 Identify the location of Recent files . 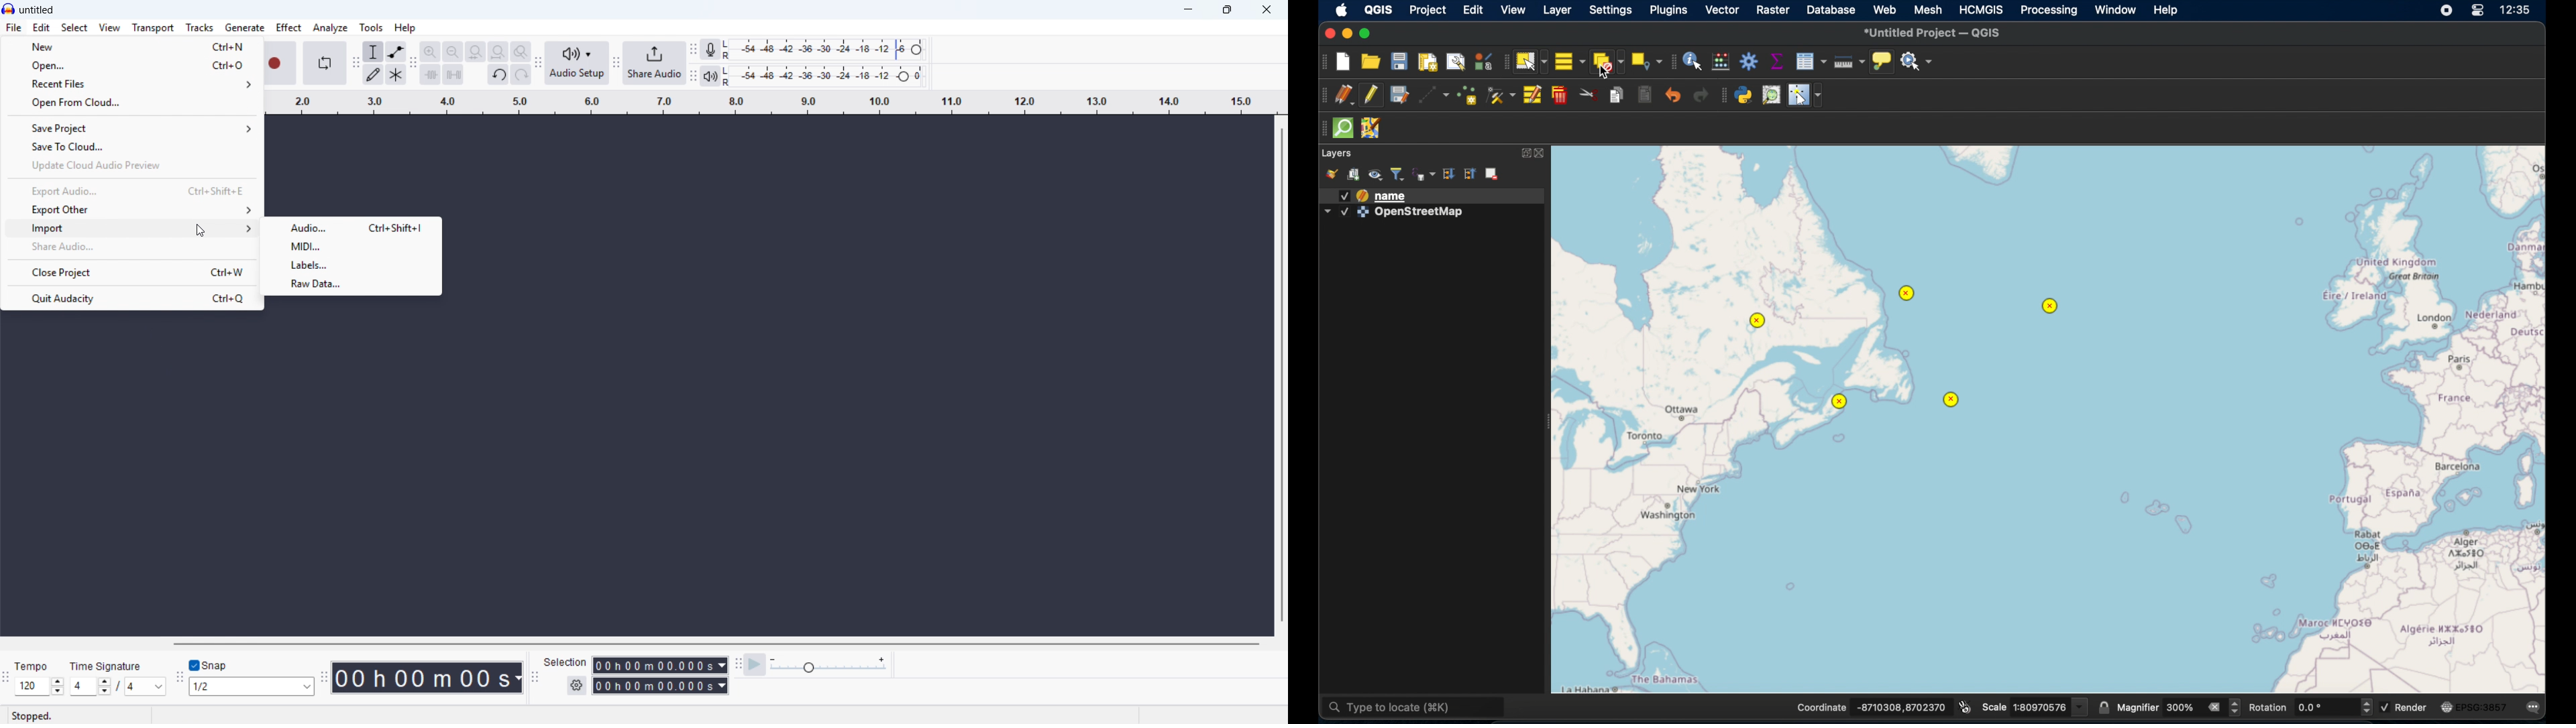
(133, 84).